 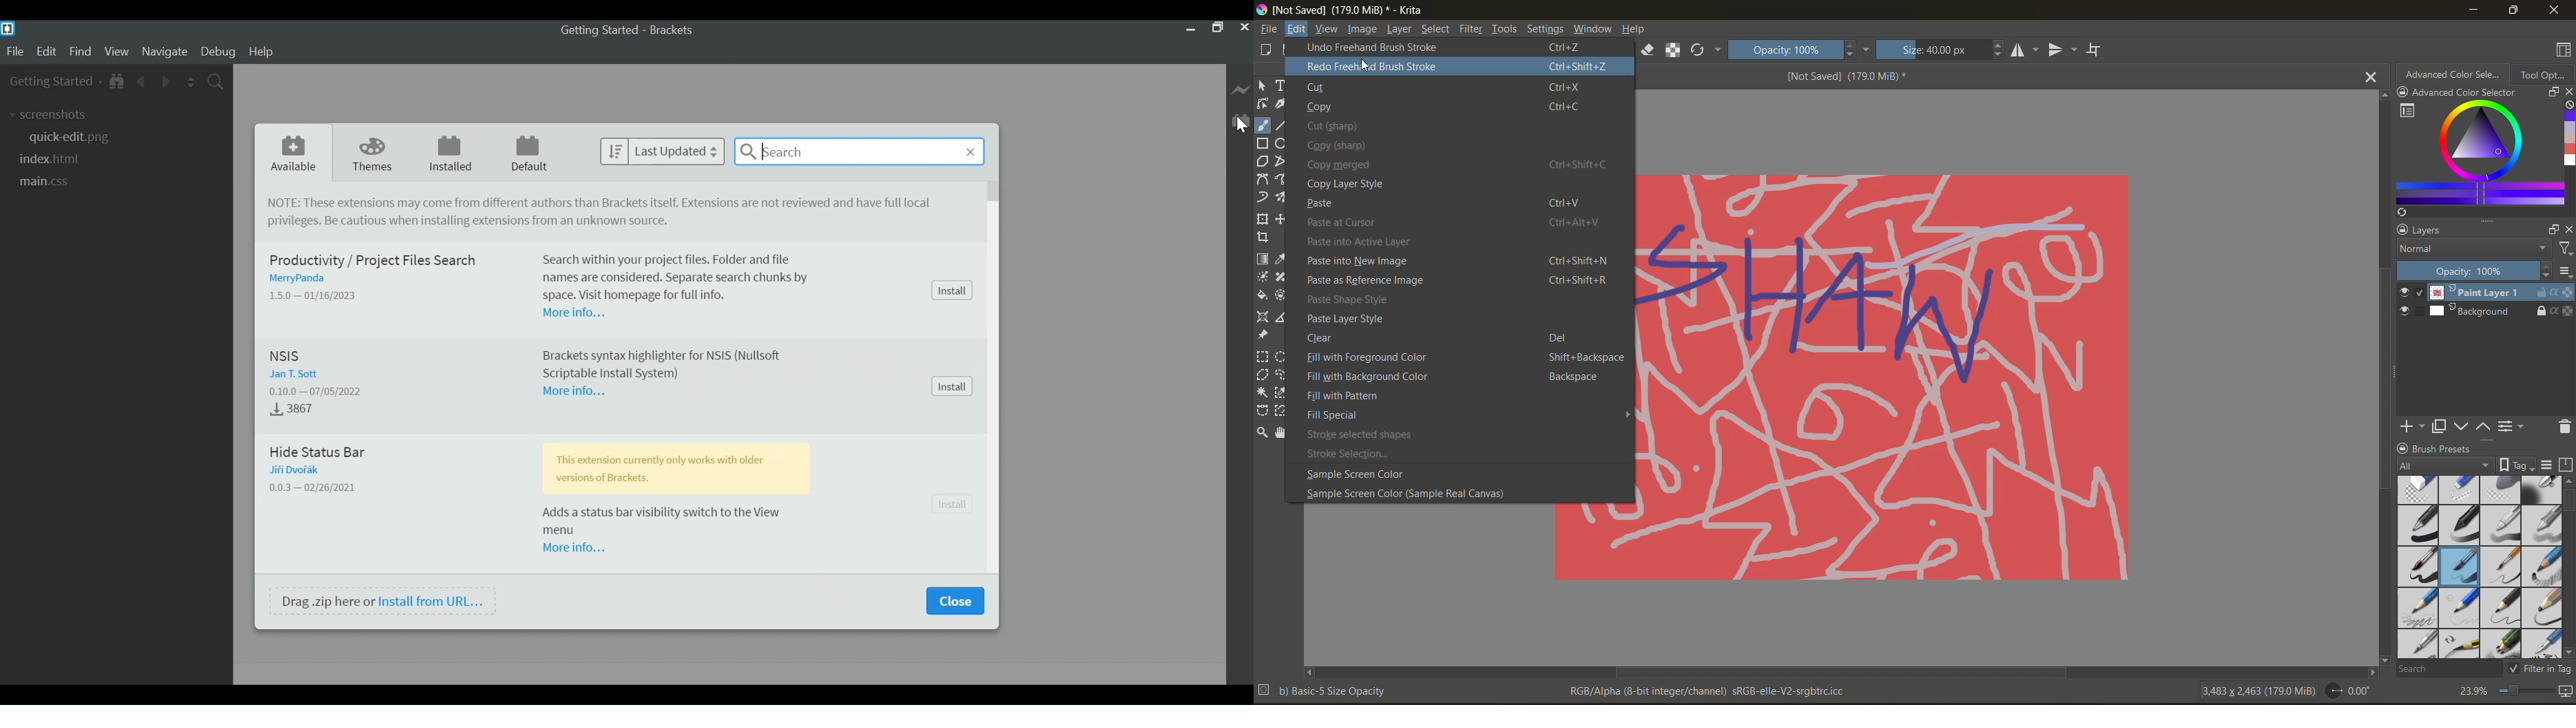 What do you see at coordinates (2562, 249) in the screenshot?
I see `filter` at bounding box center [2562, 249].